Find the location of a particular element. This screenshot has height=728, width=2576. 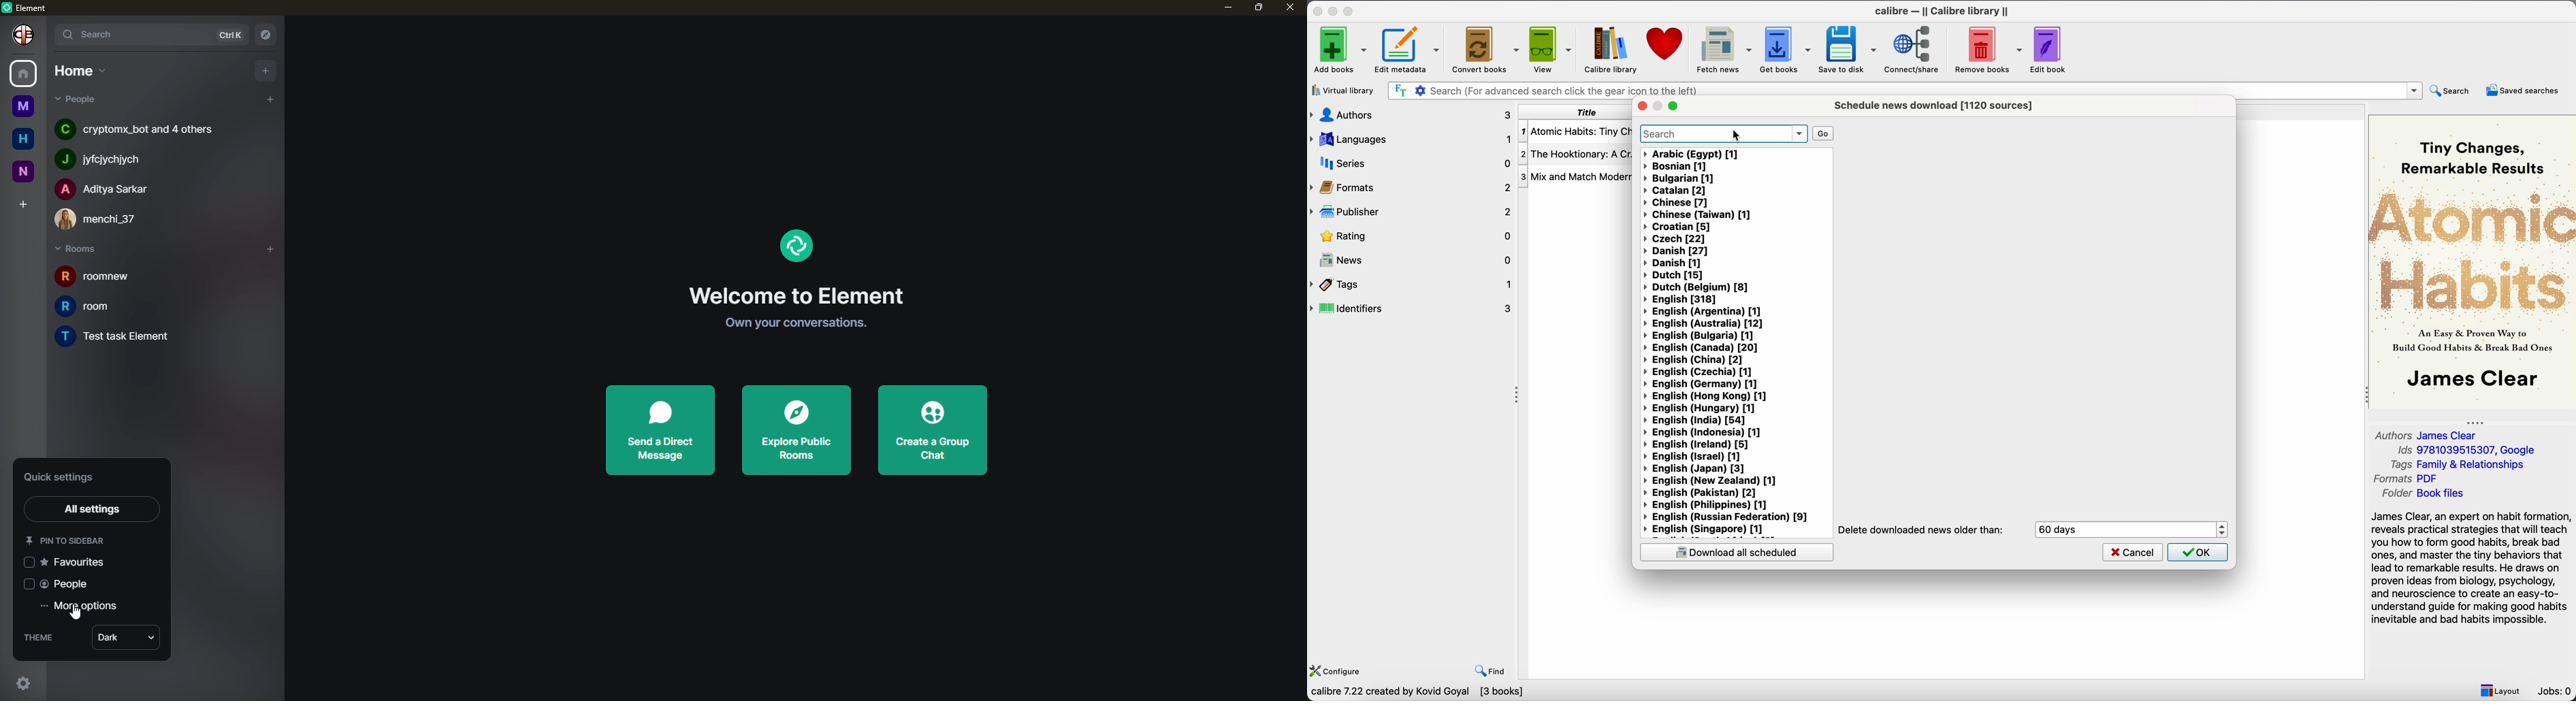

home is located at coordinates (26, 74).